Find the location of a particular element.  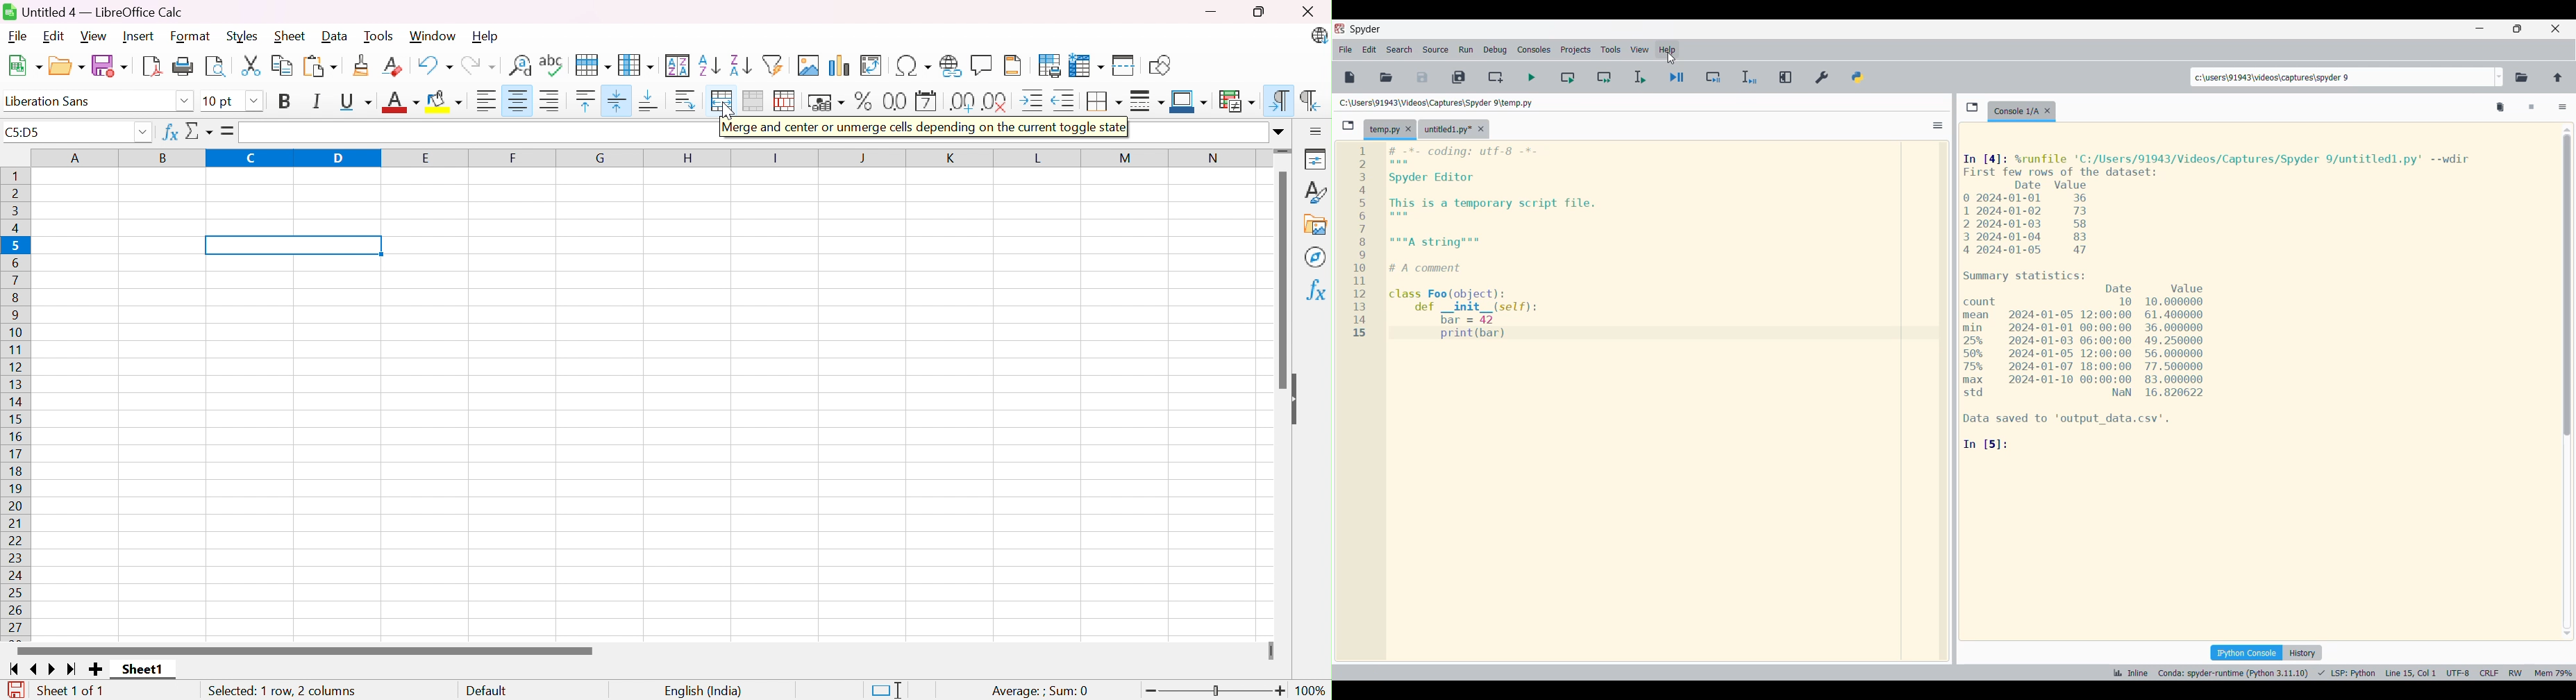

Edit menu is located at coordinates (1369, 50).